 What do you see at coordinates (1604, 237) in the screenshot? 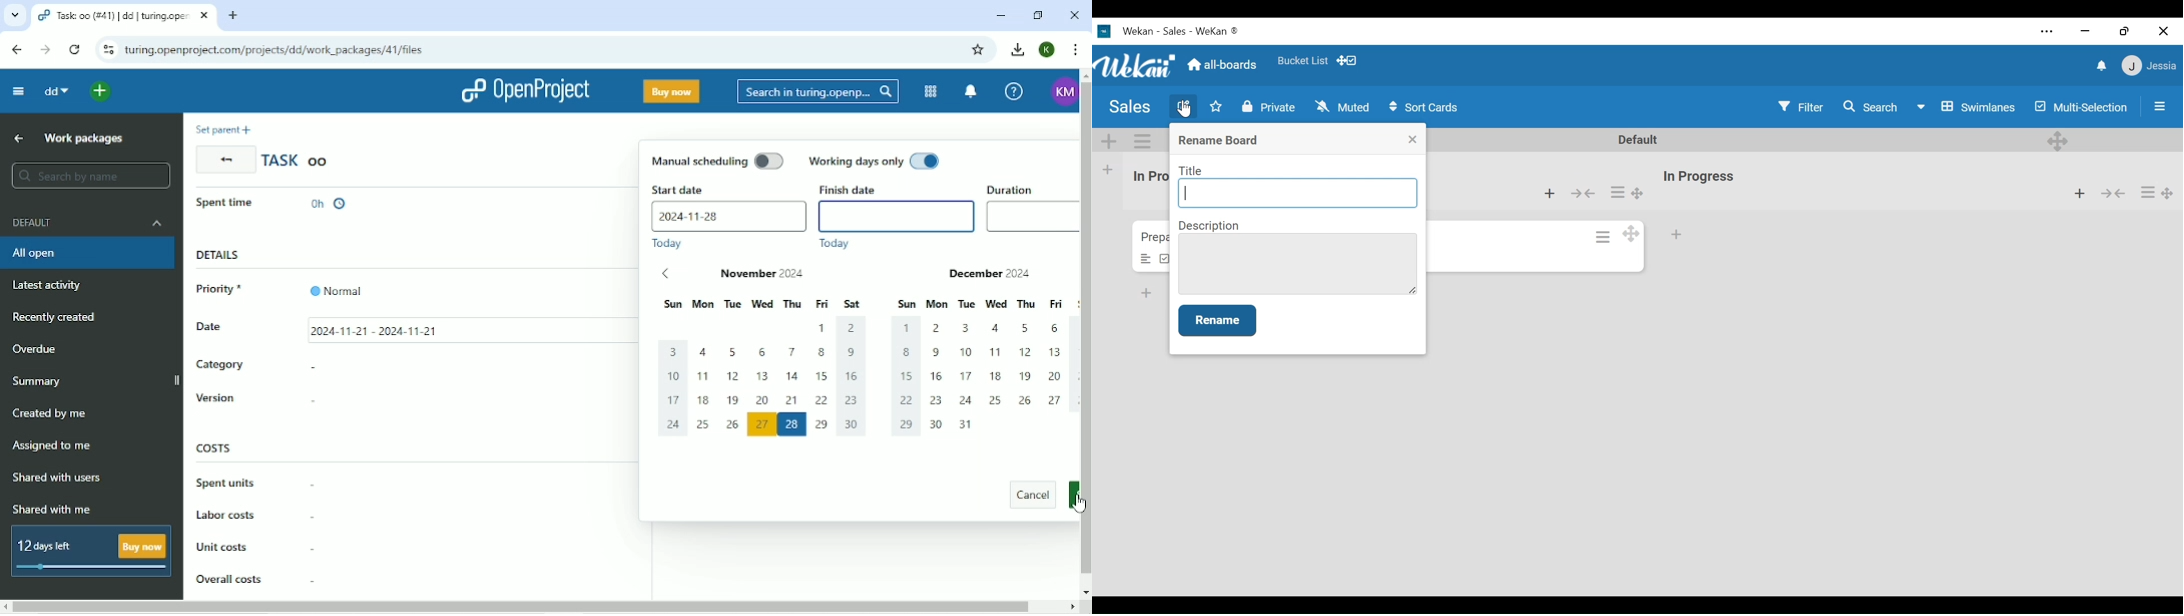
I see `Card actions` at bounding box center [1604, 237].